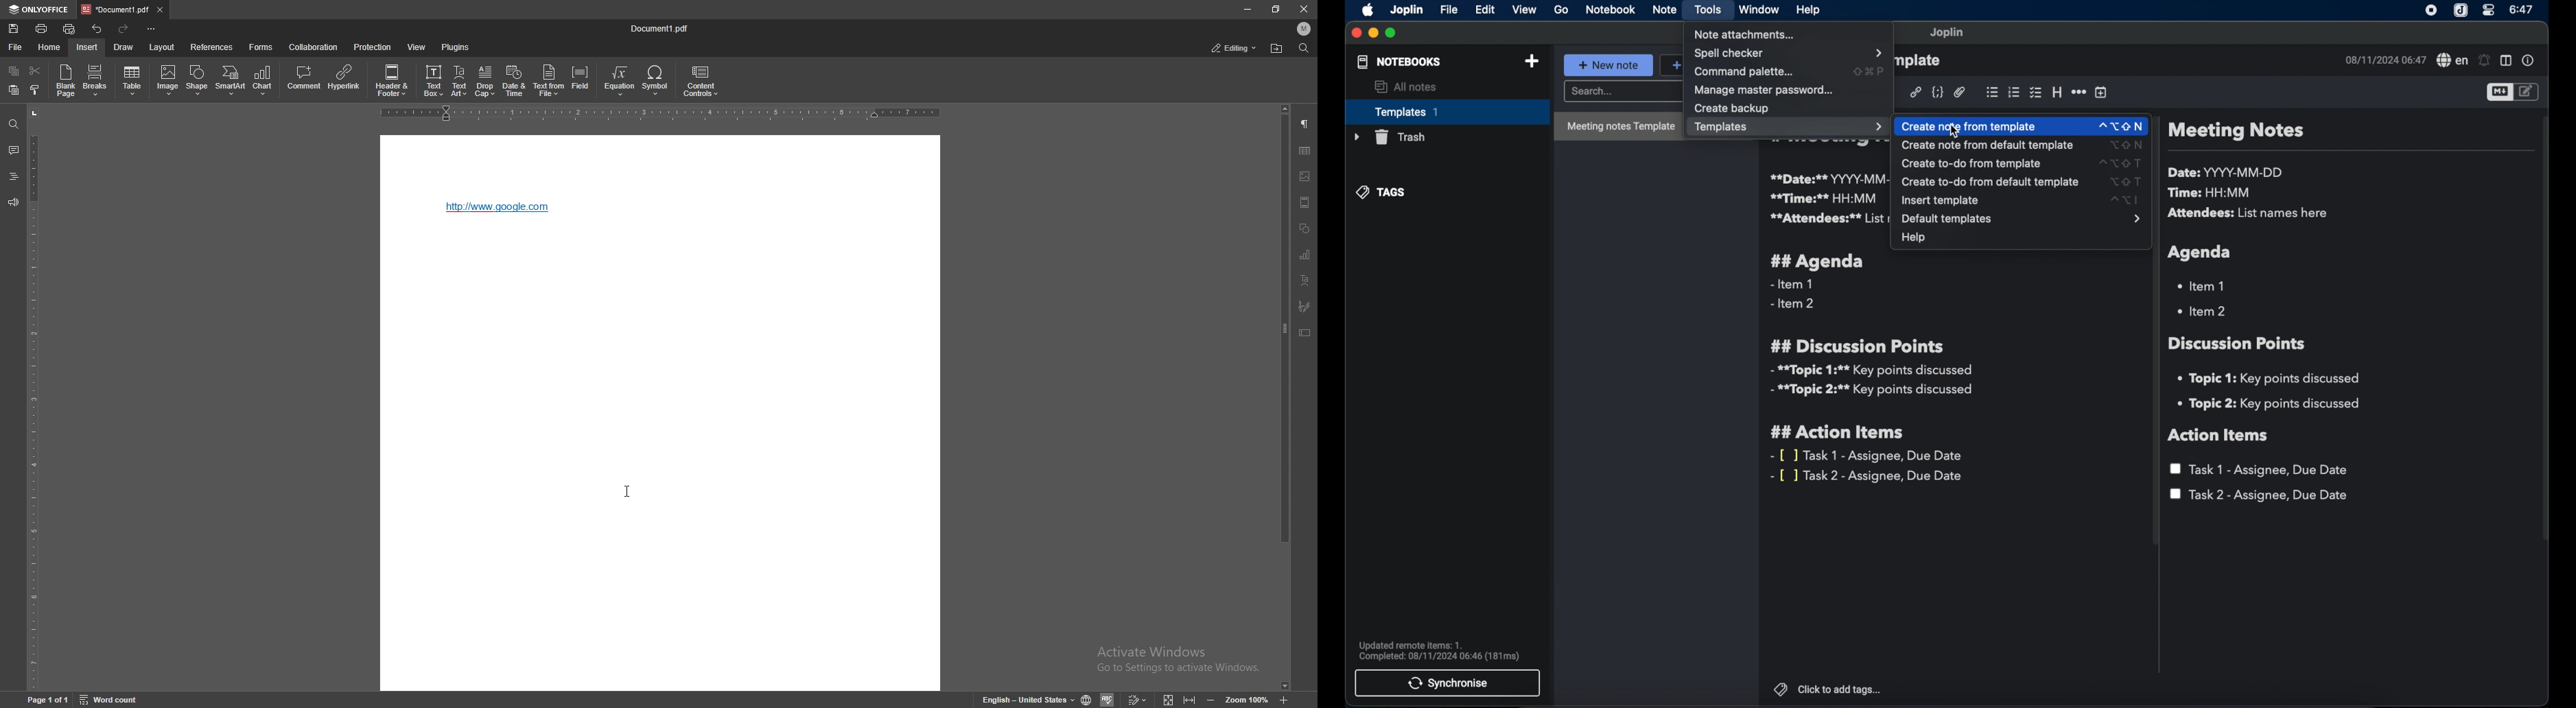  What do you see at coordinates (1916, 92) in the screenshot?
I see `hyperlink` at bounding box center [1916, 92].